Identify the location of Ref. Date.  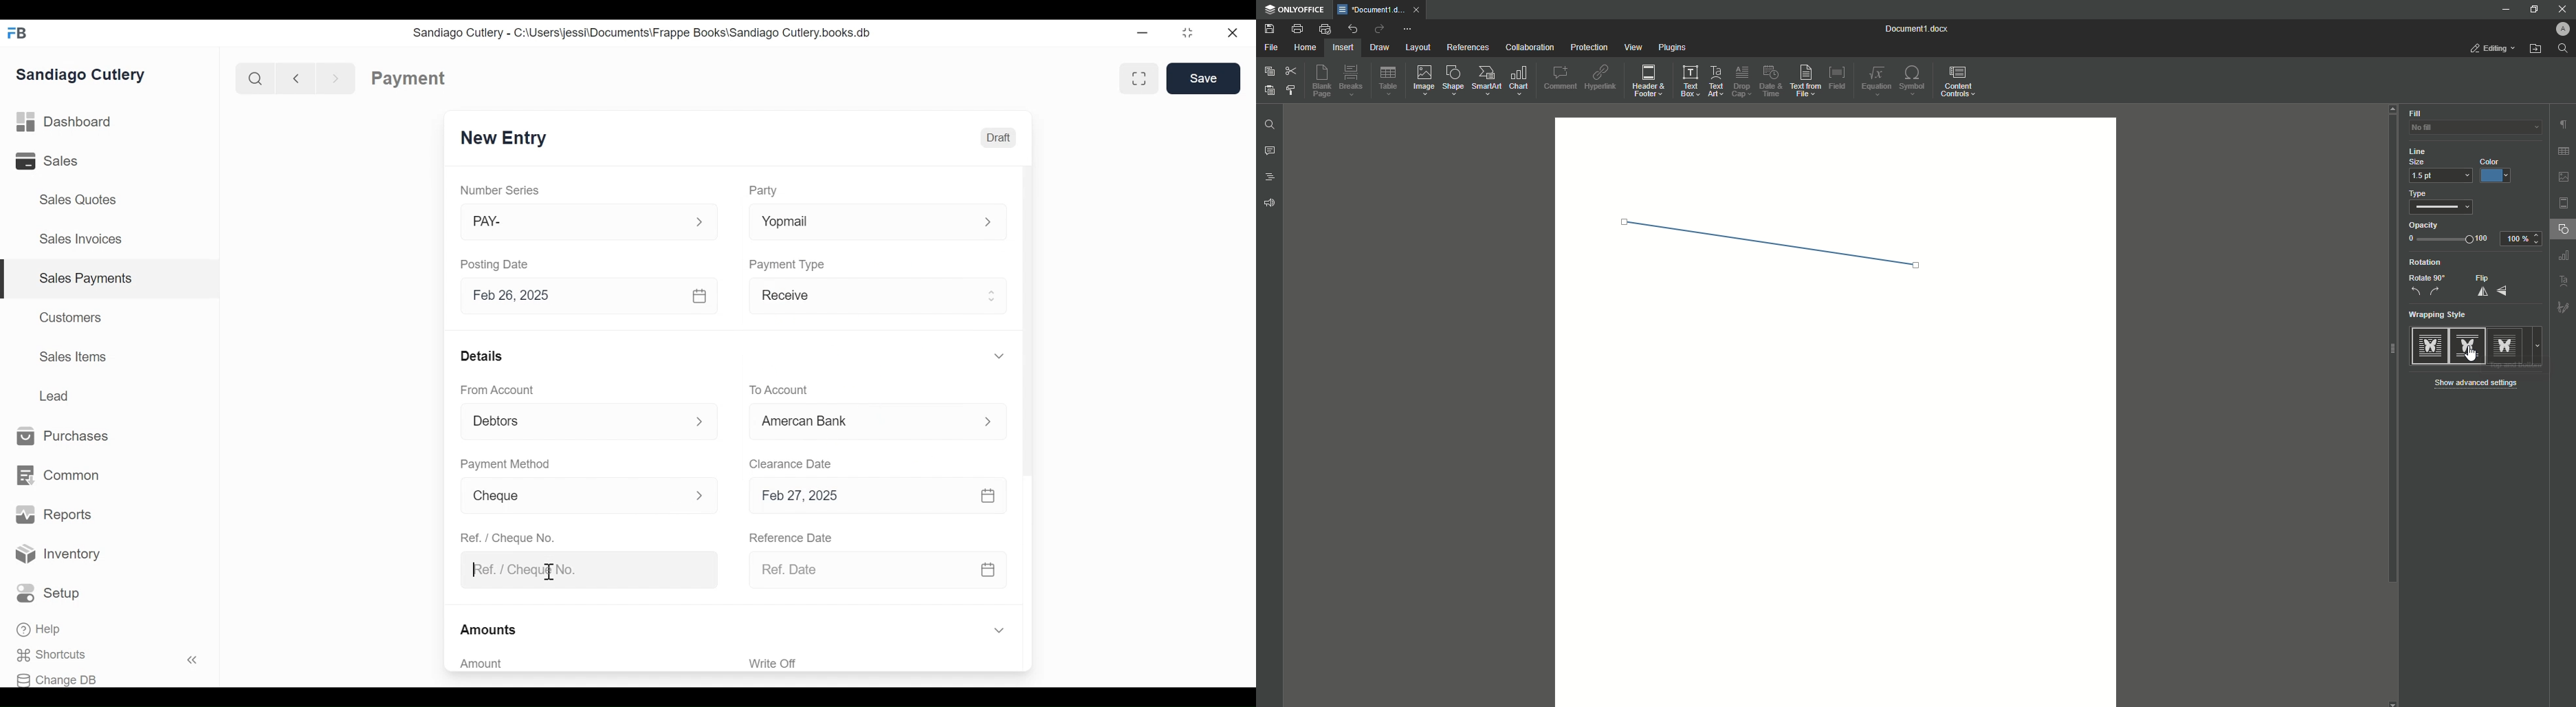
(860, 570).